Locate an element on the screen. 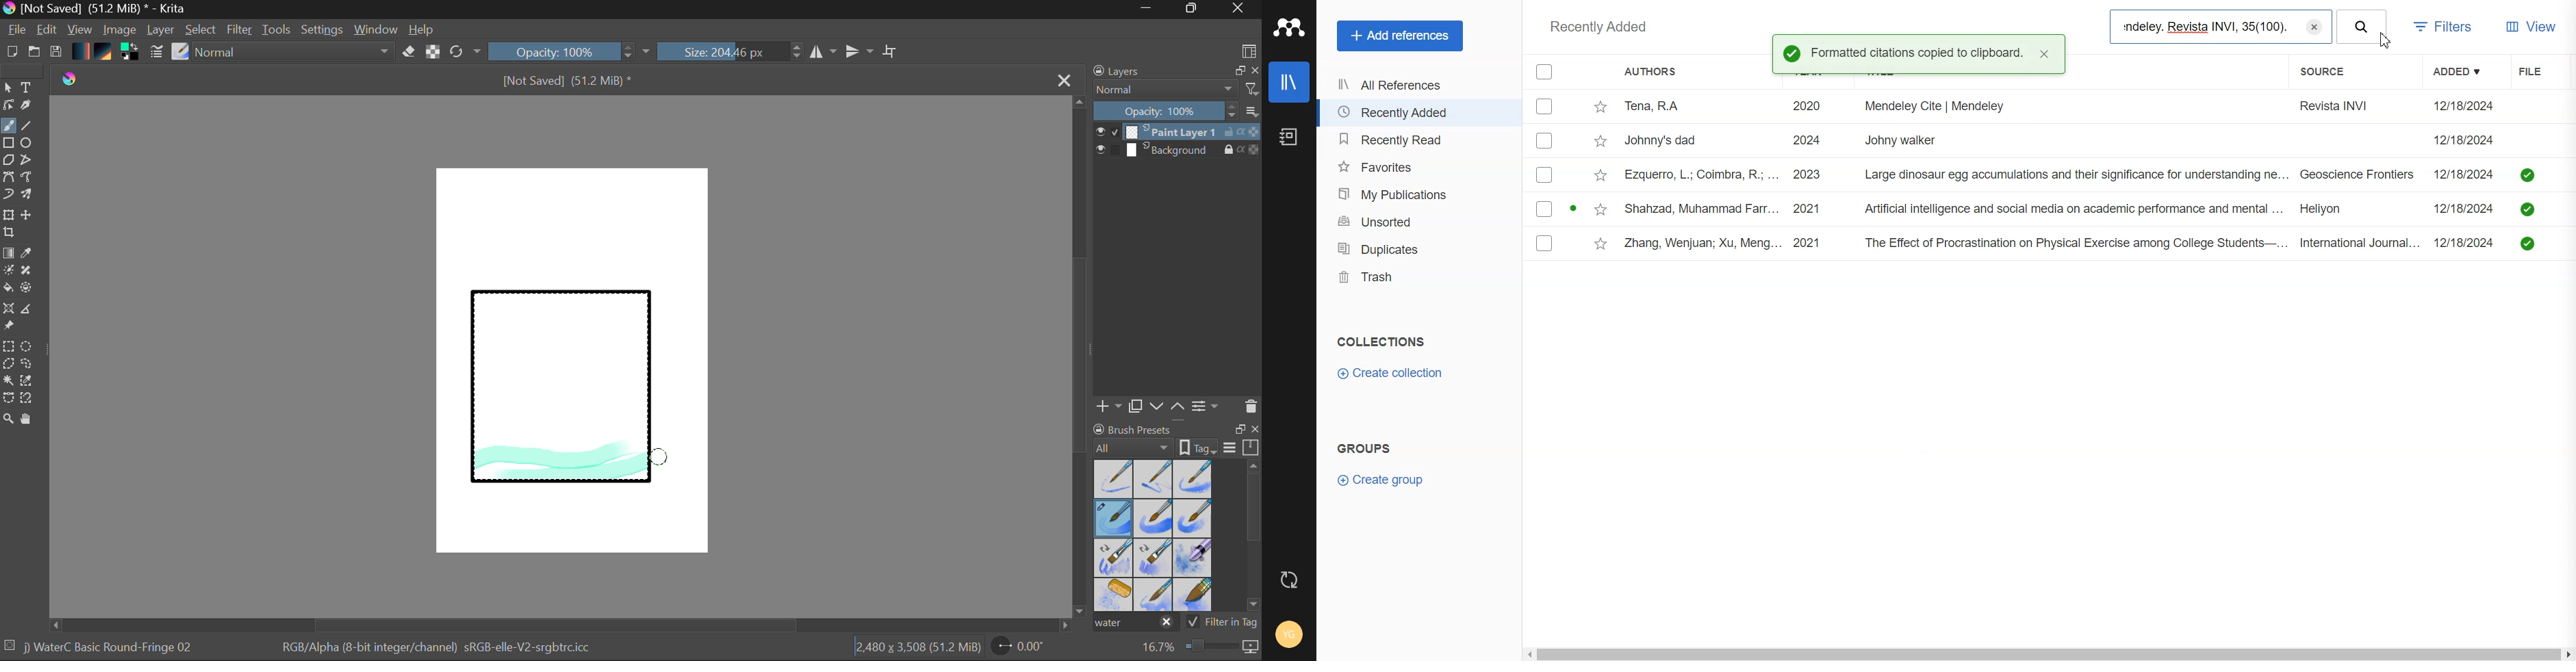 This screenshot has height=672, width=2576. Open is located at coordinates (35, 53).